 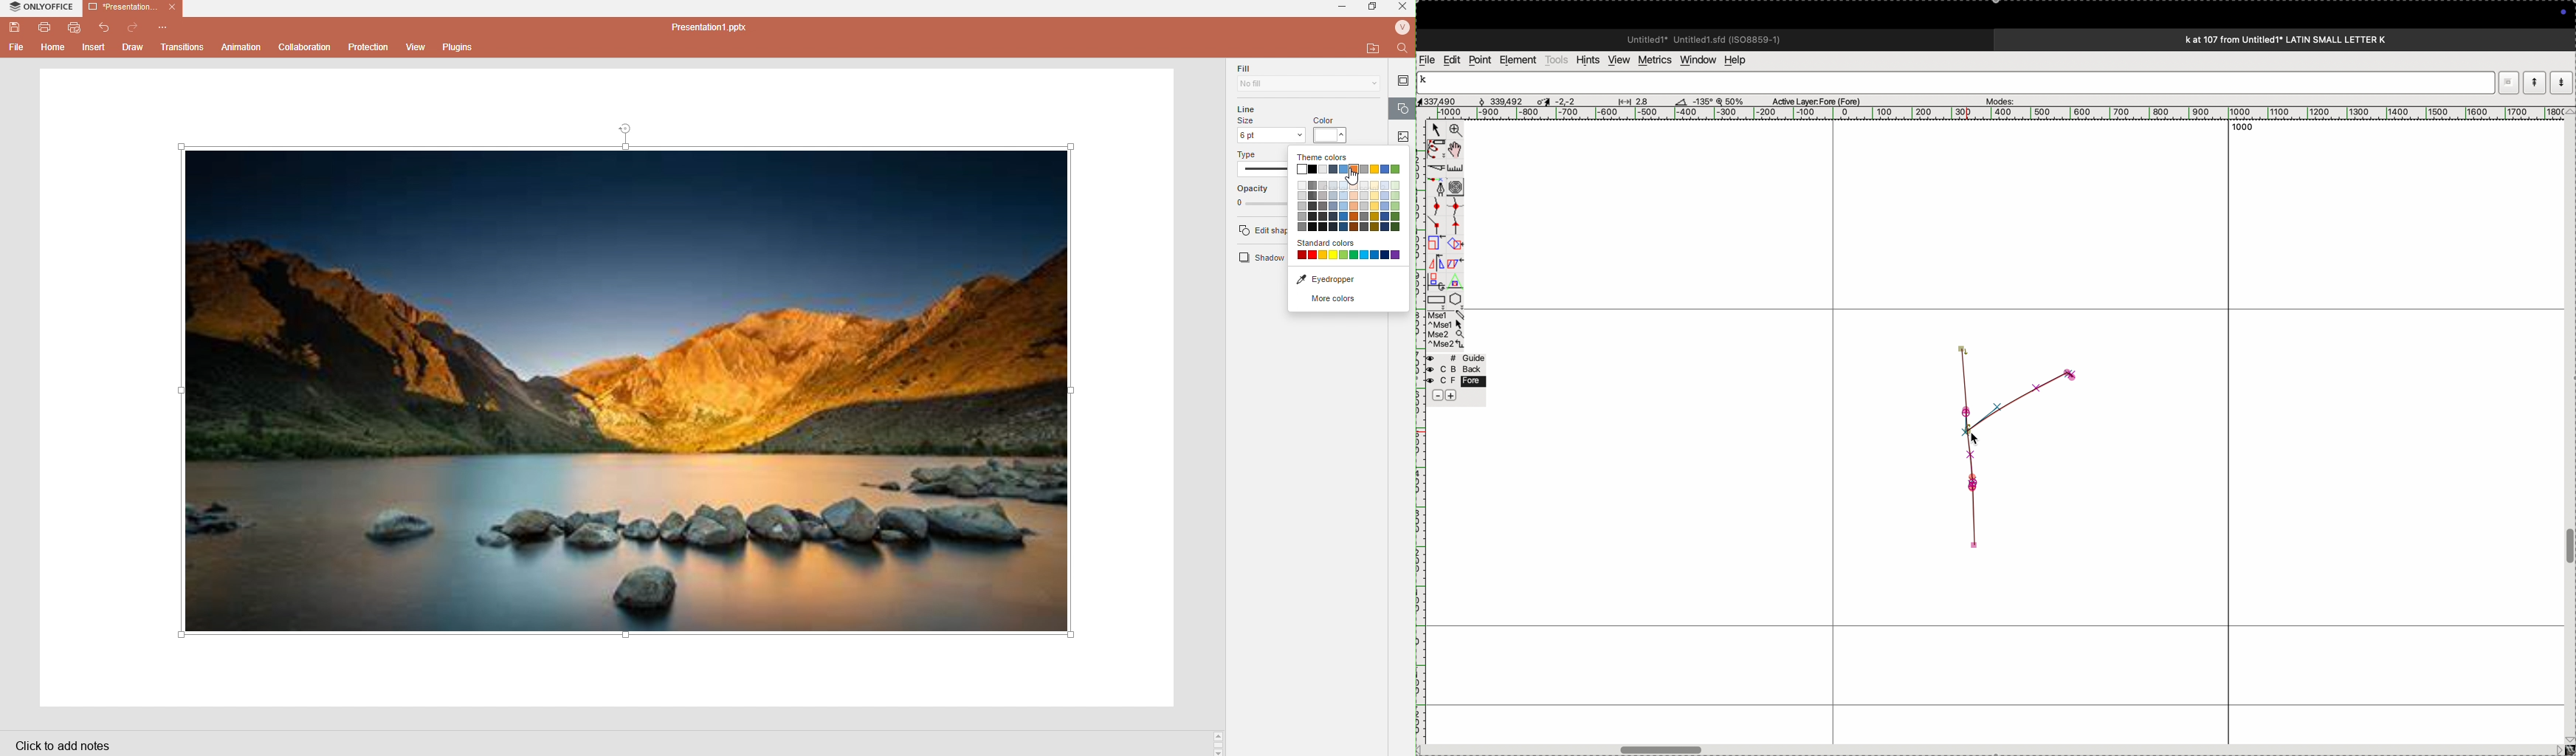 What do you see at coordinates (172, 8) in the screenshot?
I see `Close` at bounding box center [172, 8].